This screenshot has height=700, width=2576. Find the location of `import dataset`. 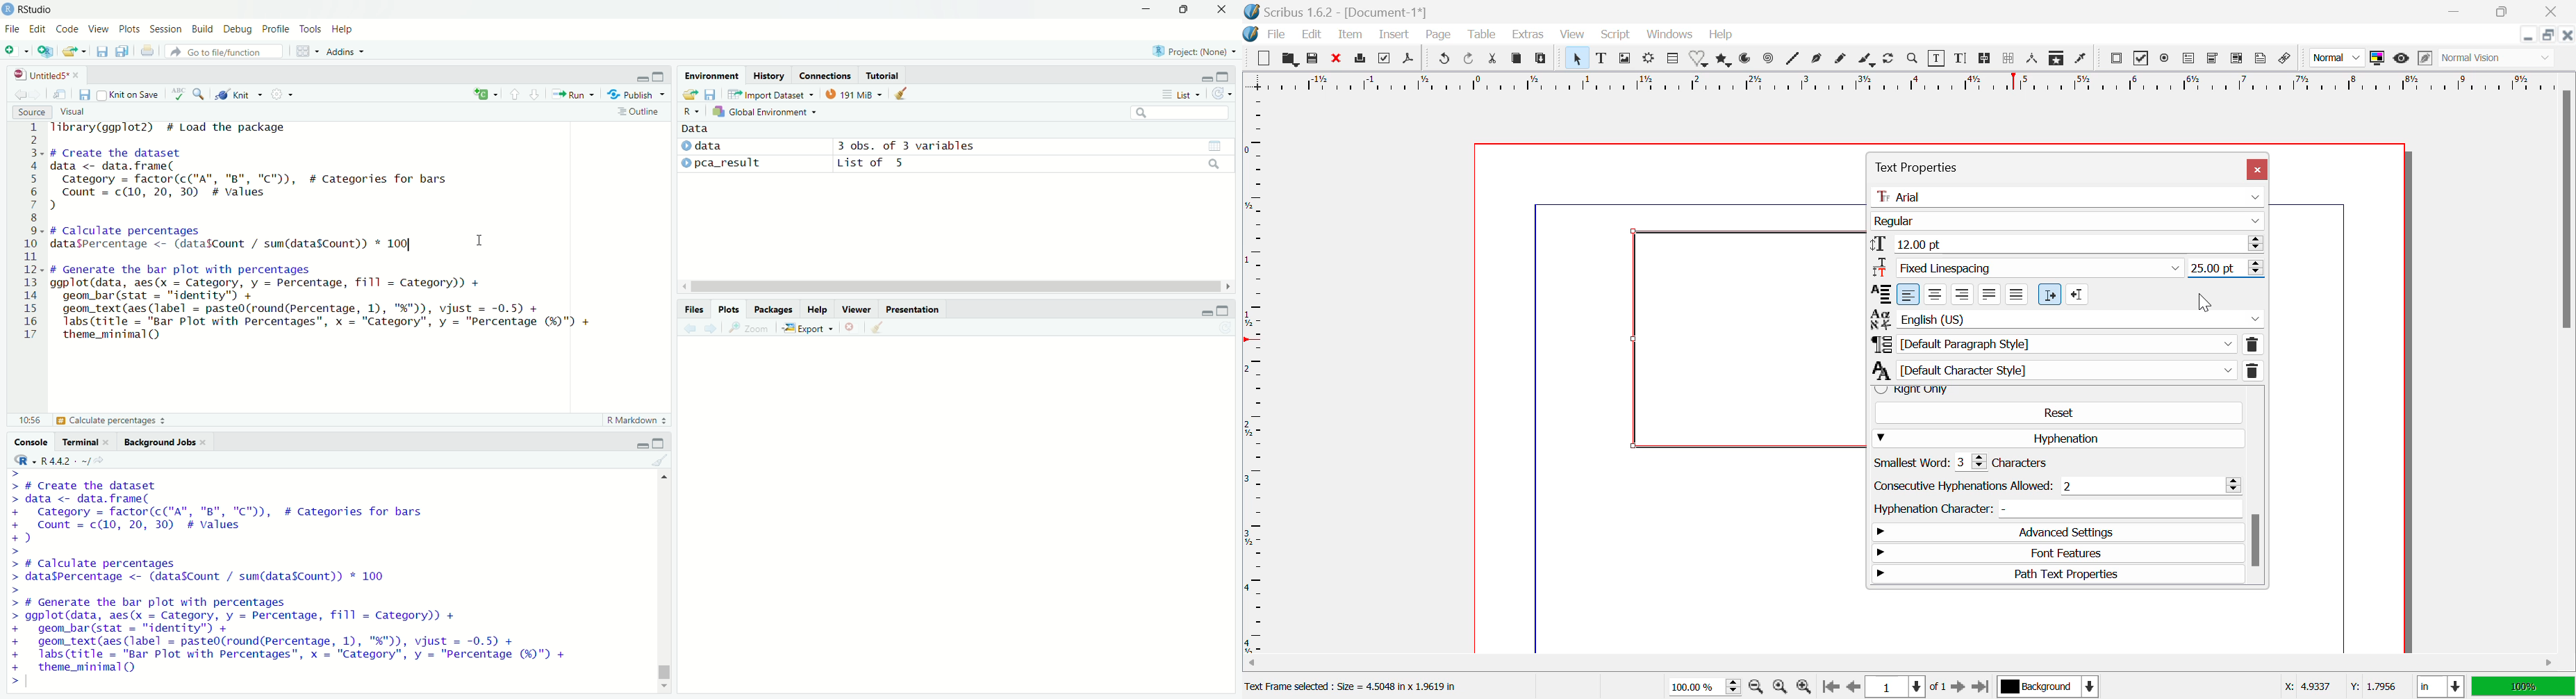

import dataset is located at coordinates (773, 94).